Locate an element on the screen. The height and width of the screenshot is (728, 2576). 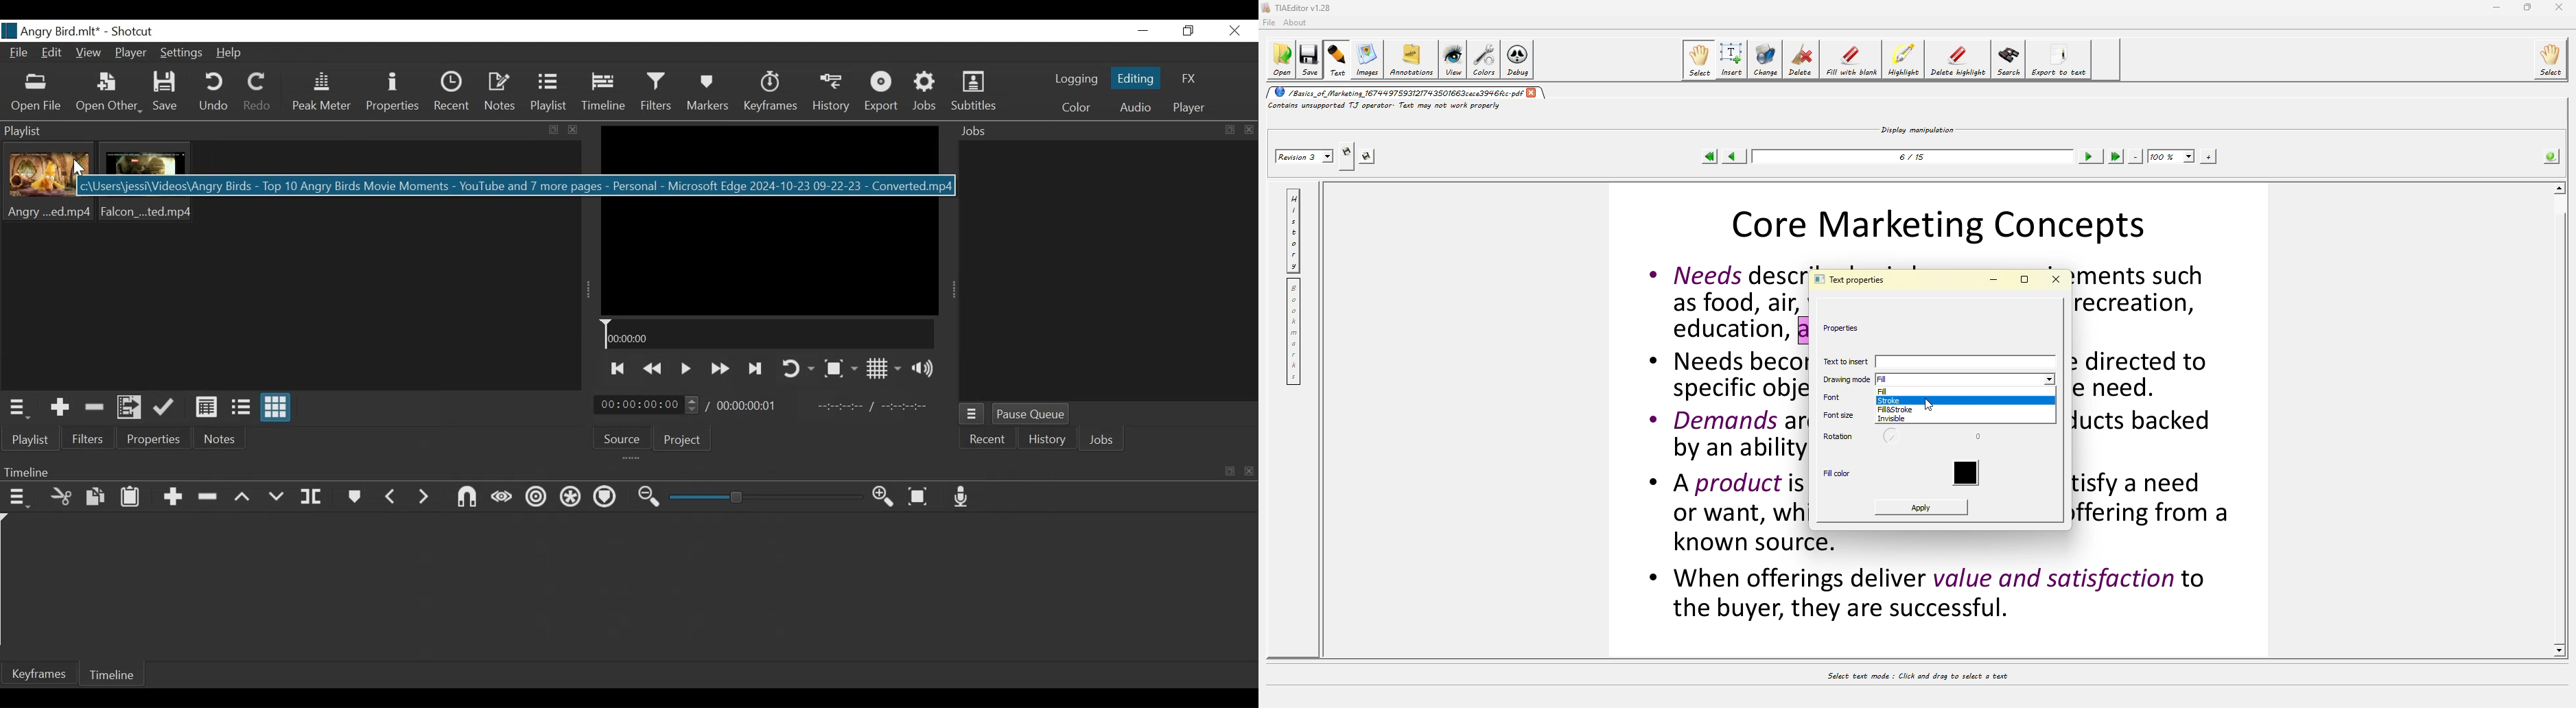
Previous Marker is located at coordinates (391, 496).